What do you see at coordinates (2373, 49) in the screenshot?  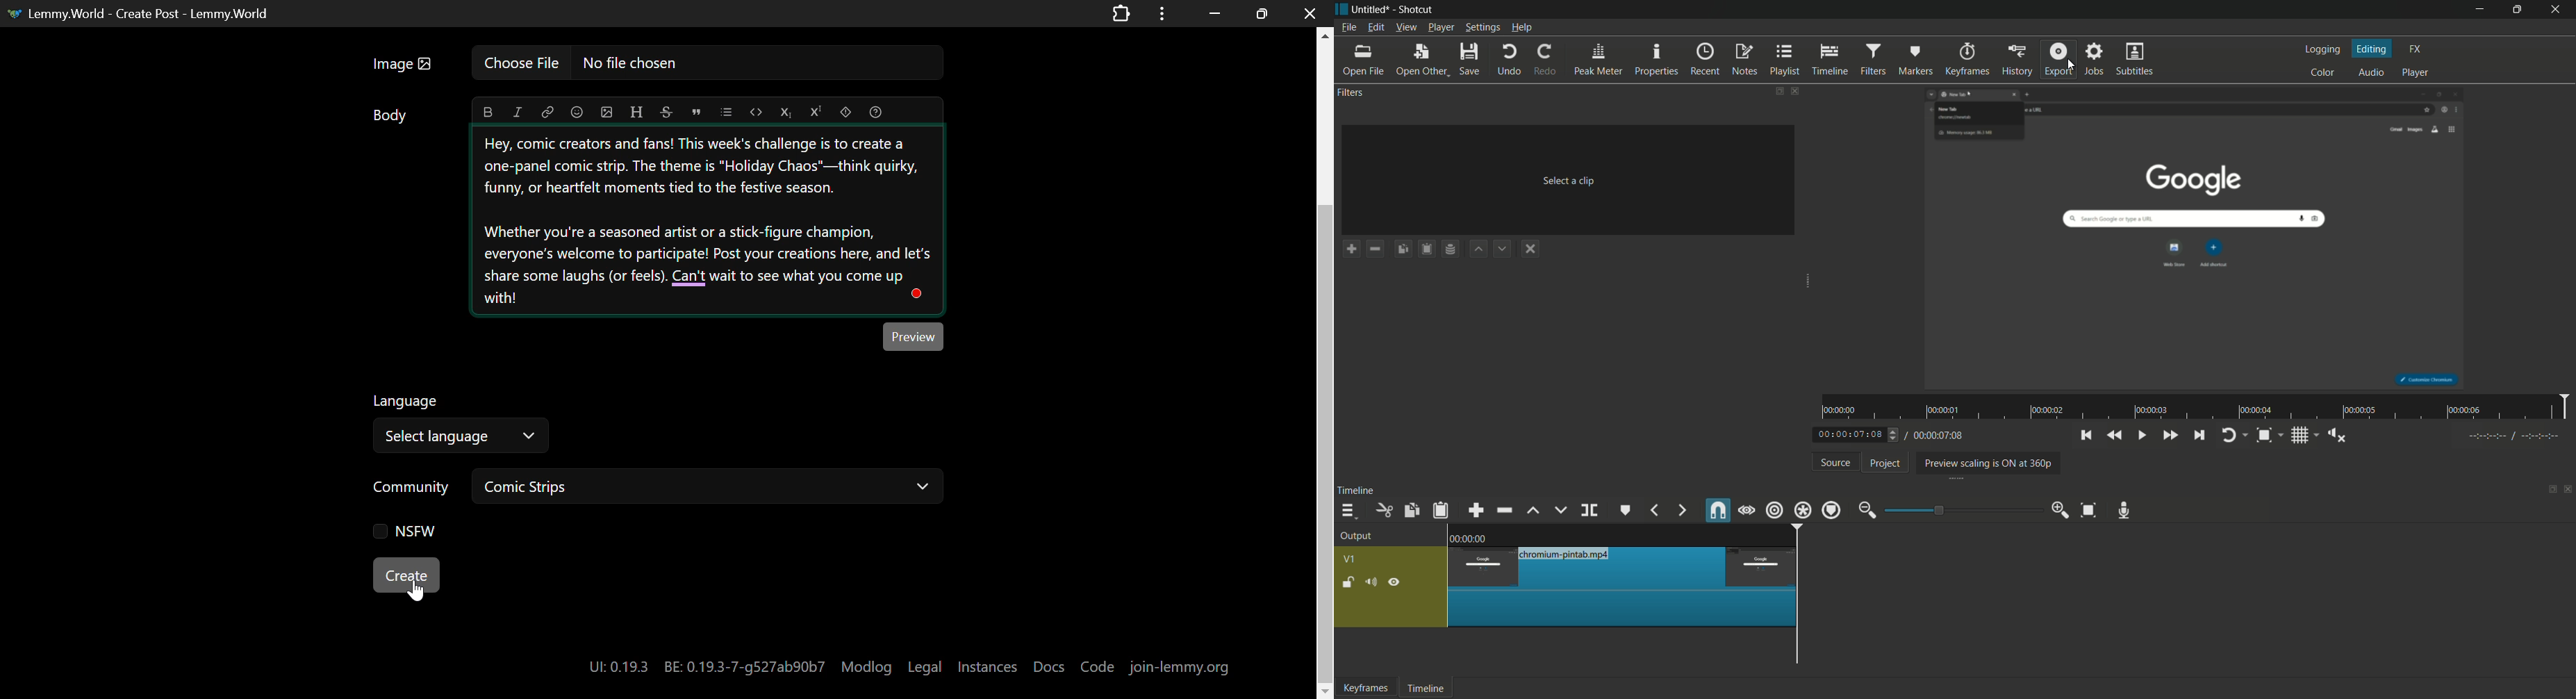 I see `editing` at bounding box center [2373, 49].